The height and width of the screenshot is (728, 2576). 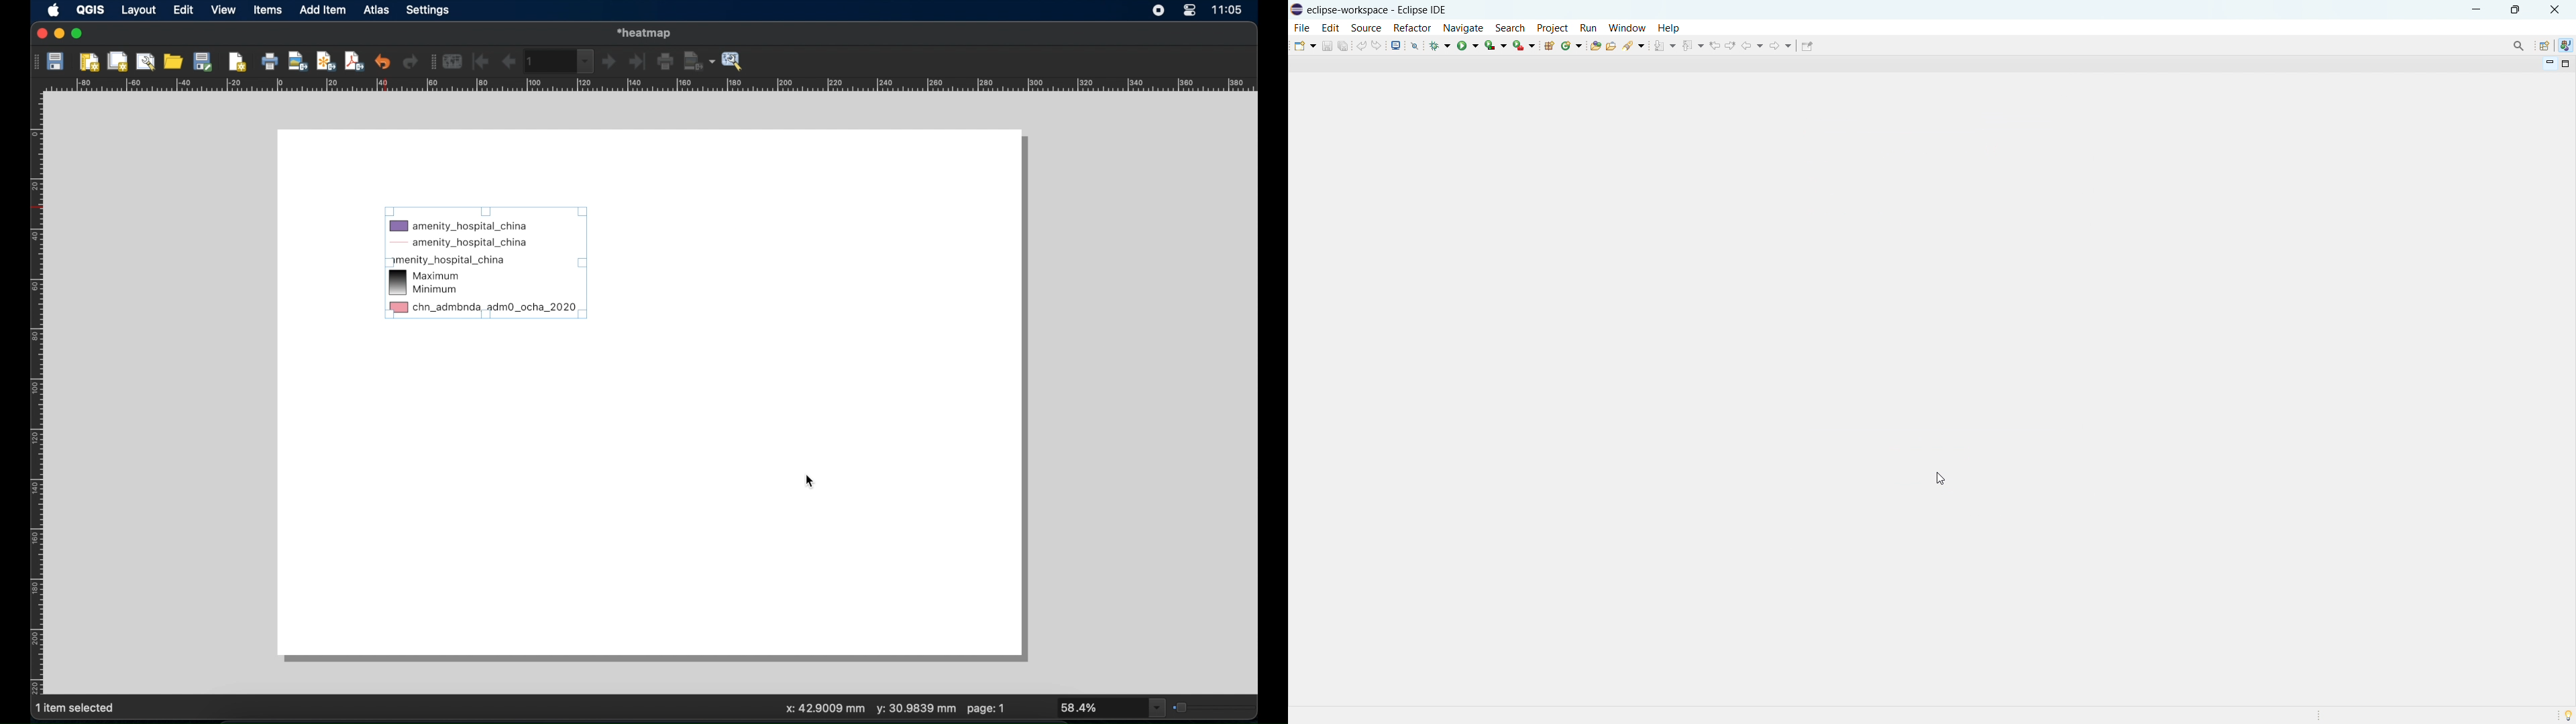 What do you see at coordinates (78, 34) in the screenshot?
I see `maximize` at bounding box center [78, 34].